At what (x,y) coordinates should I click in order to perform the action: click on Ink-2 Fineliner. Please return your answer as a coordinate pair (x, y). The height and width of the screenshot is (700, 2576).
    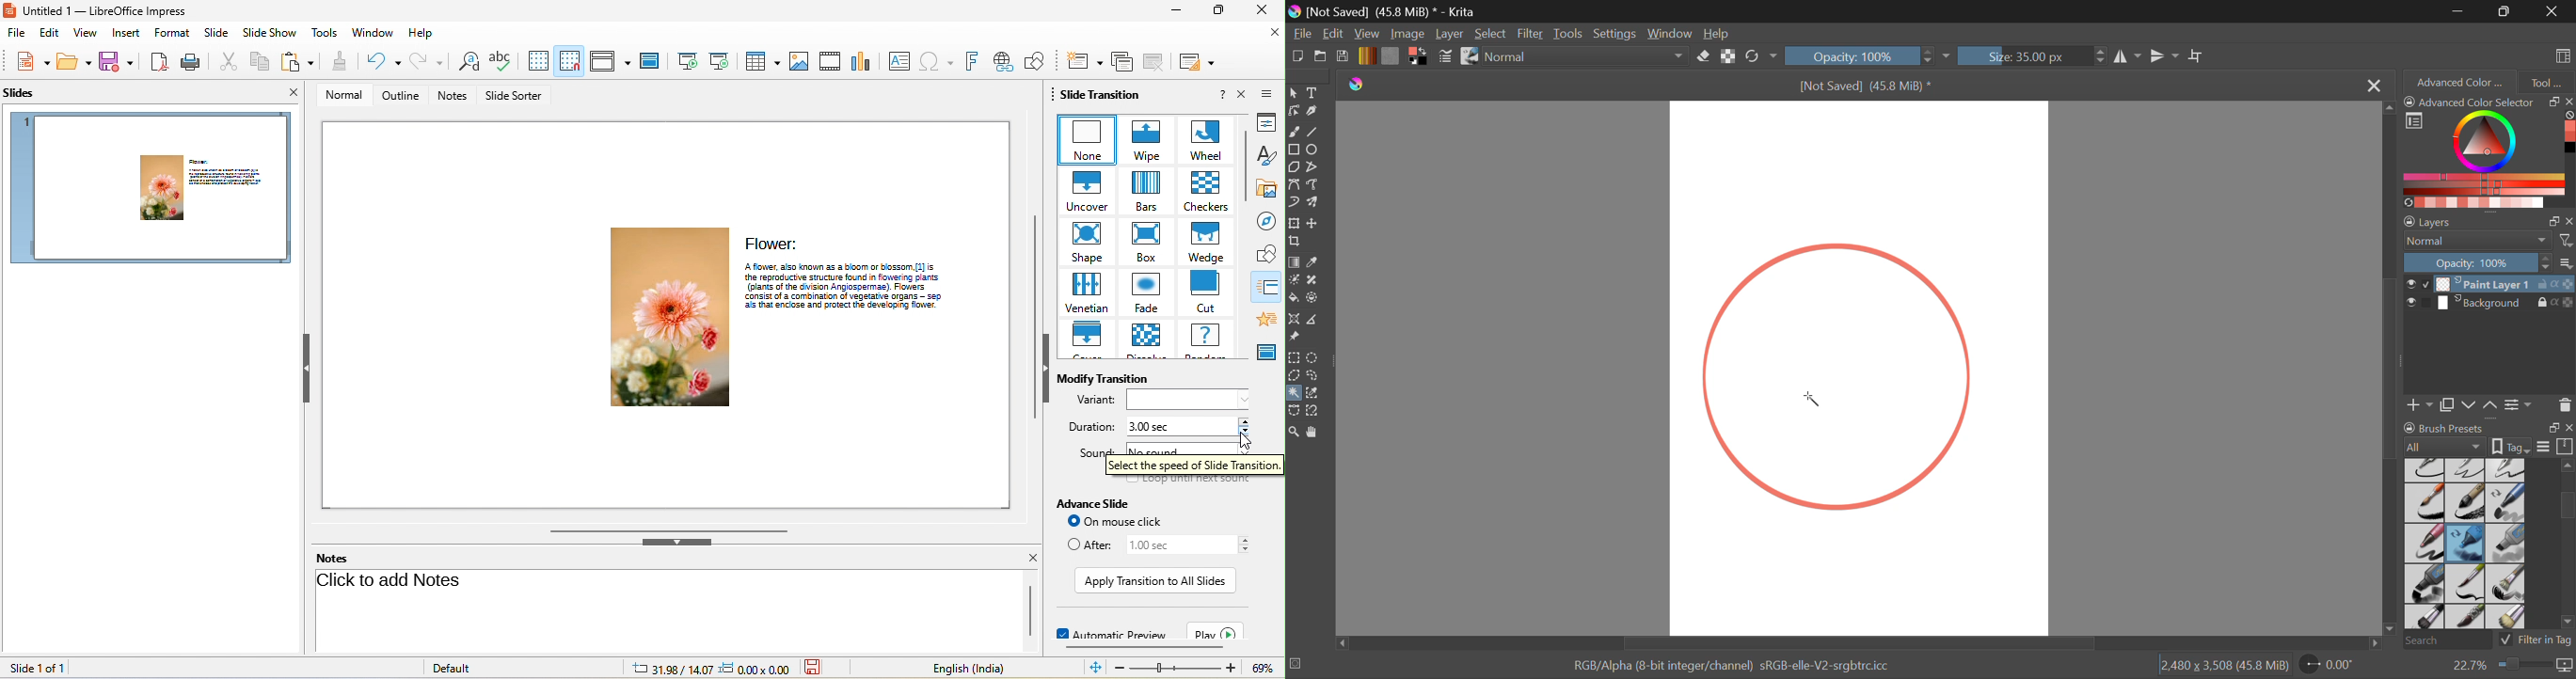
    Looking at the image, I should click on (2426, 469).